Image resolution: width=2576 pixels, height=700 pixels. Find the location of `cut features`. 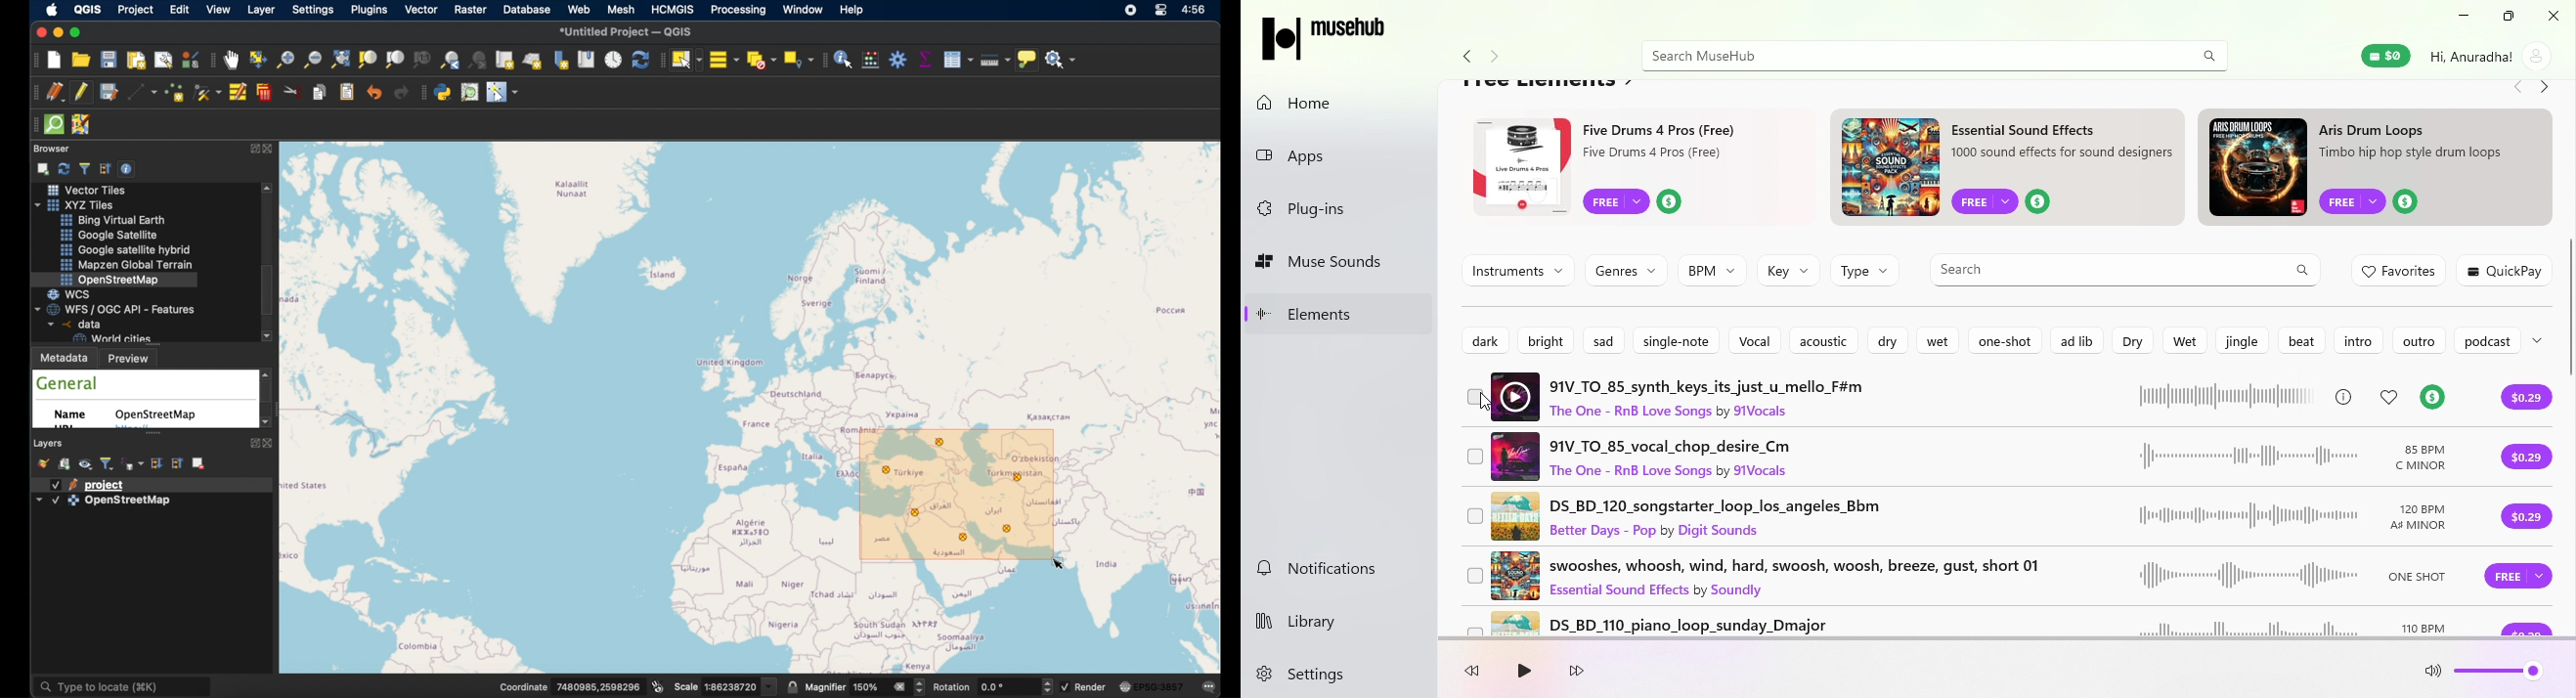

cut features is located at coordinates (293, 92).